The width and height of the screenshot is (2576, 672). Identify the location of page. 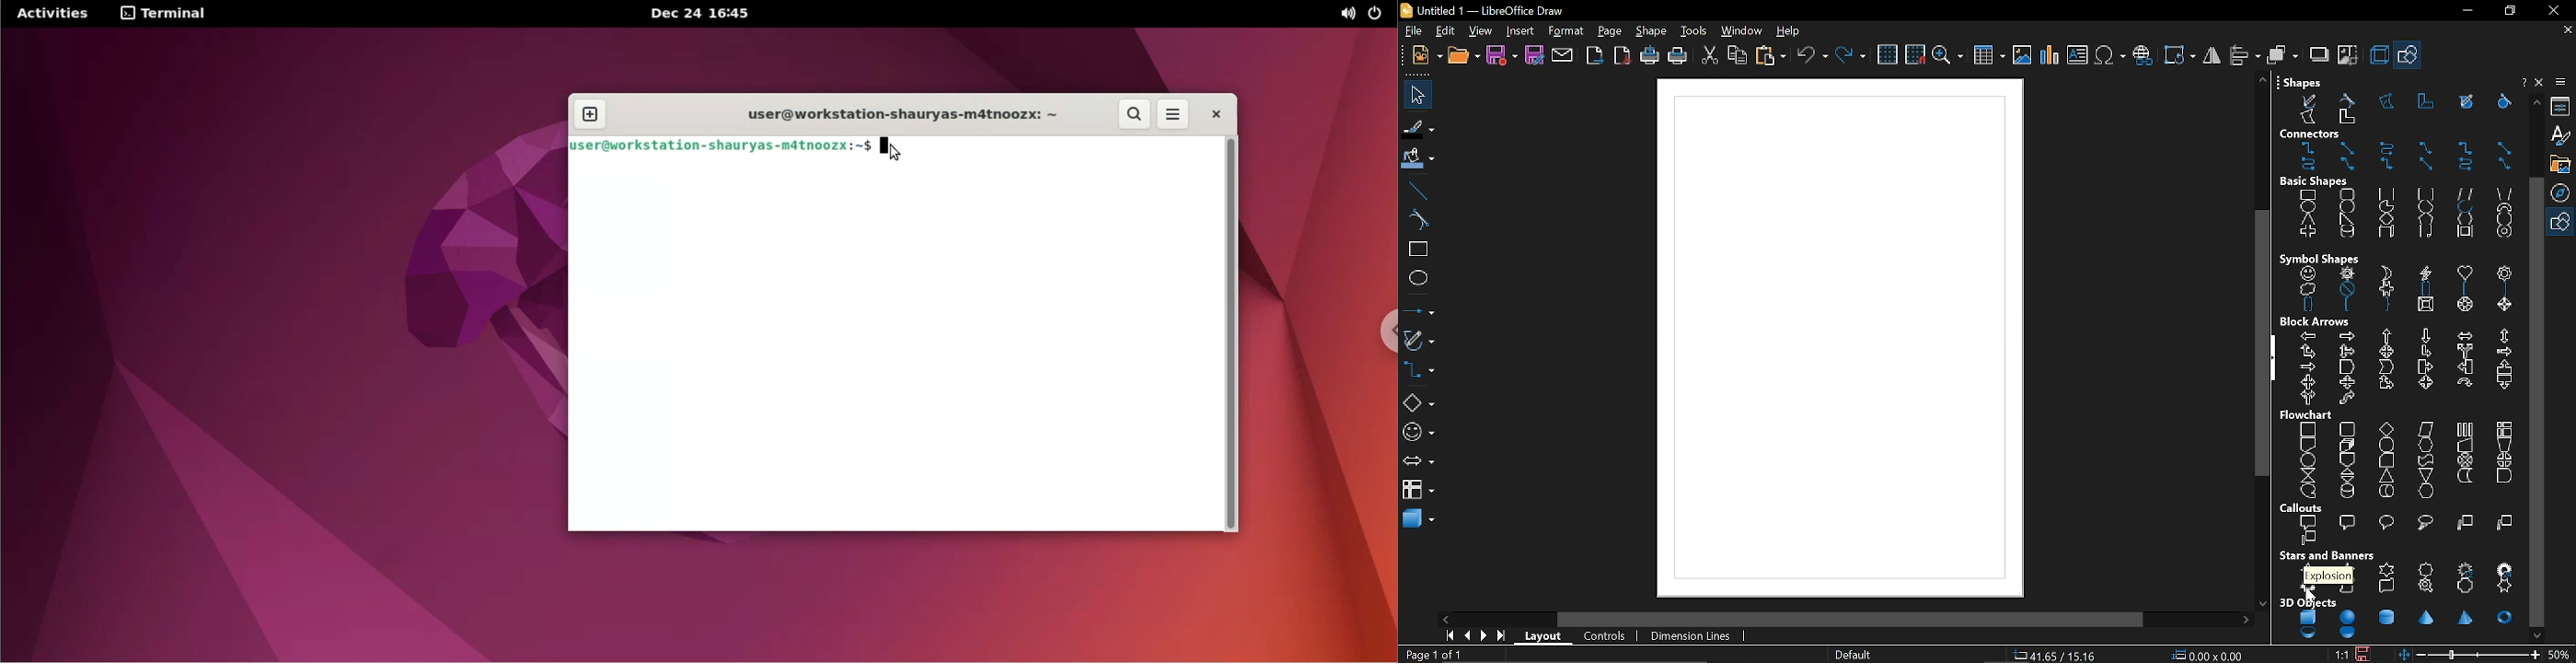
(1610, 31).